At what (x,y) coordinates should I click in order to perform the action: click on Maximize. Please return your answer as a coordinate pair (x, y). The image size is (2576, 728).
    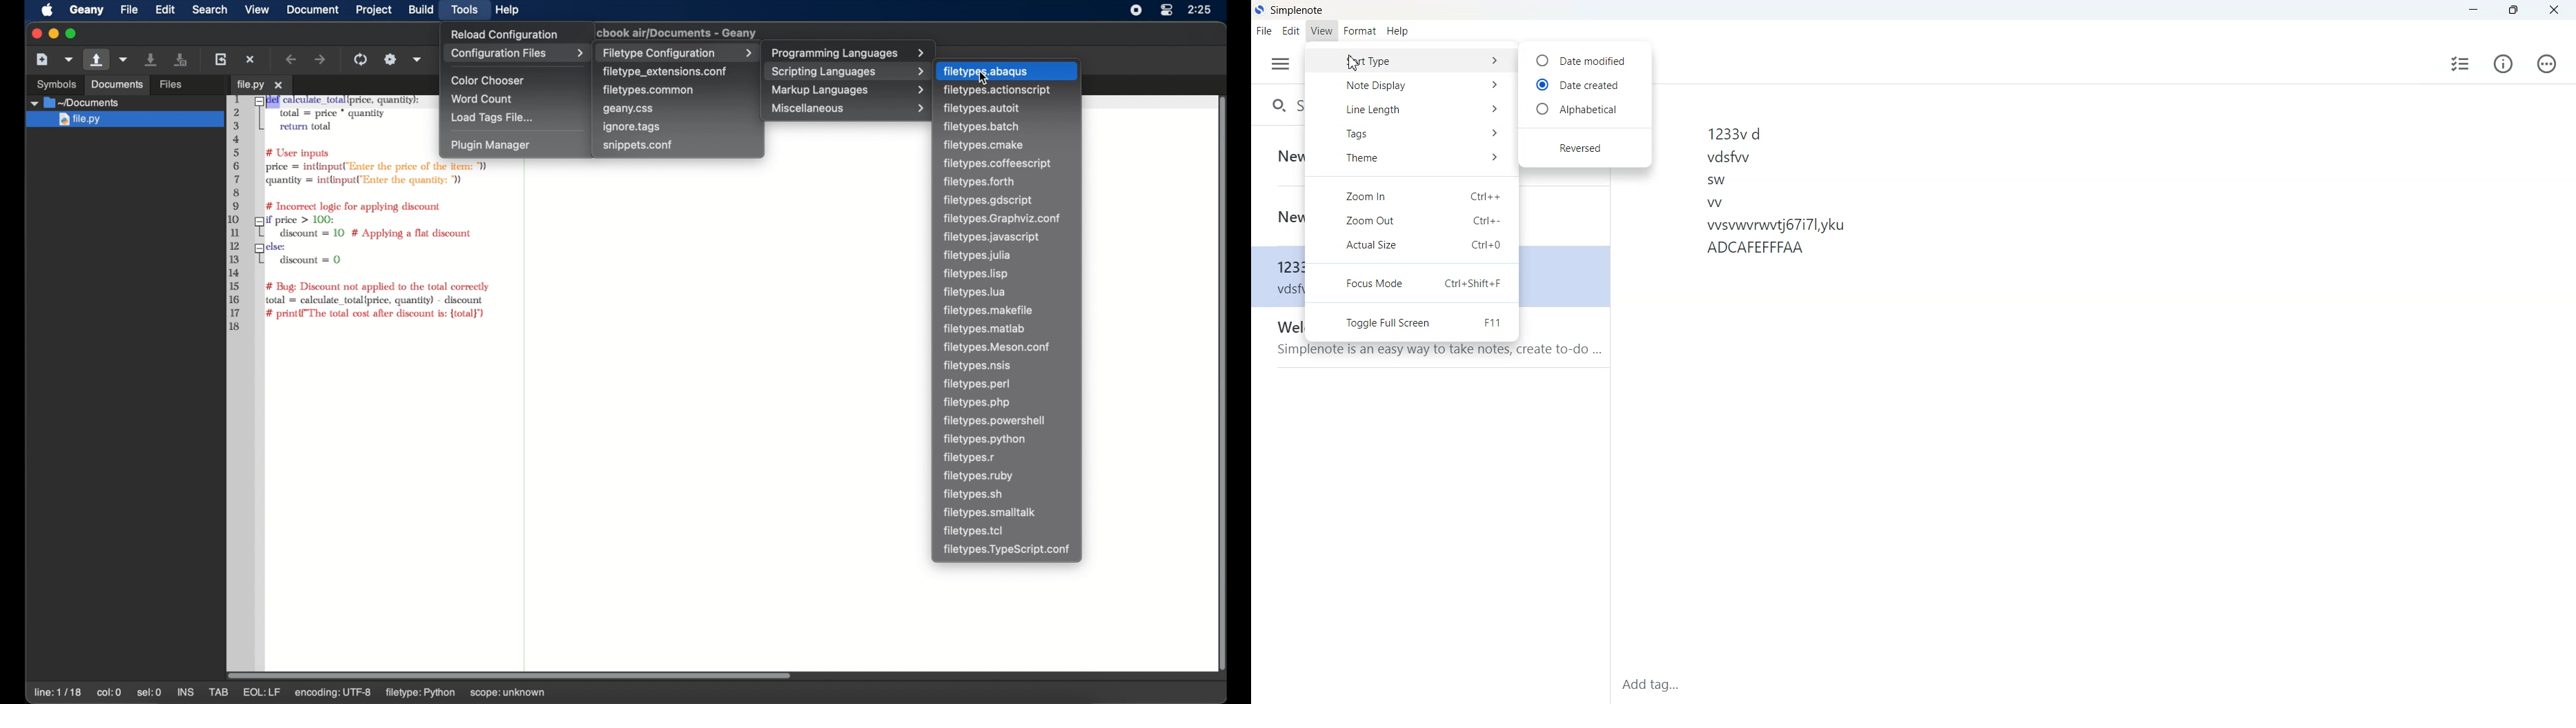
    Looking at the image, I should click on (2513, 10).